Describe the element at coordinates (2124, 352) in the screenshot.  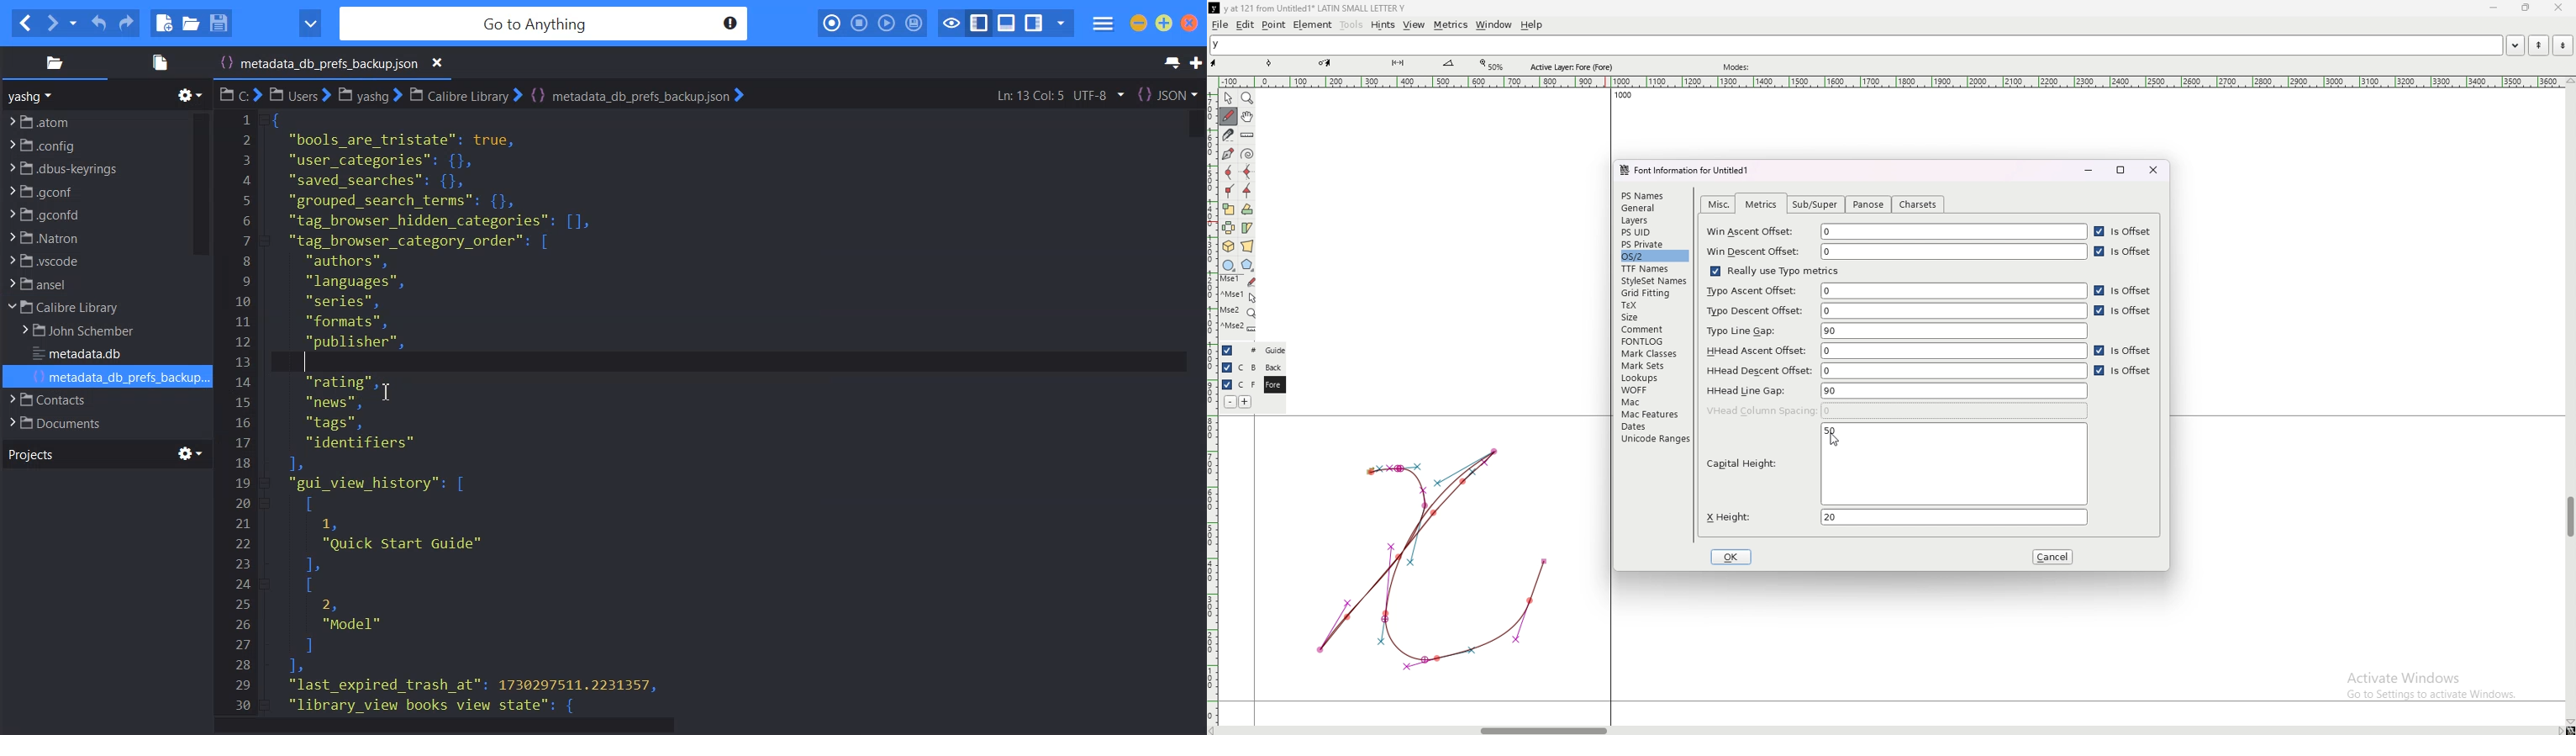
I see `is offset` at that location.